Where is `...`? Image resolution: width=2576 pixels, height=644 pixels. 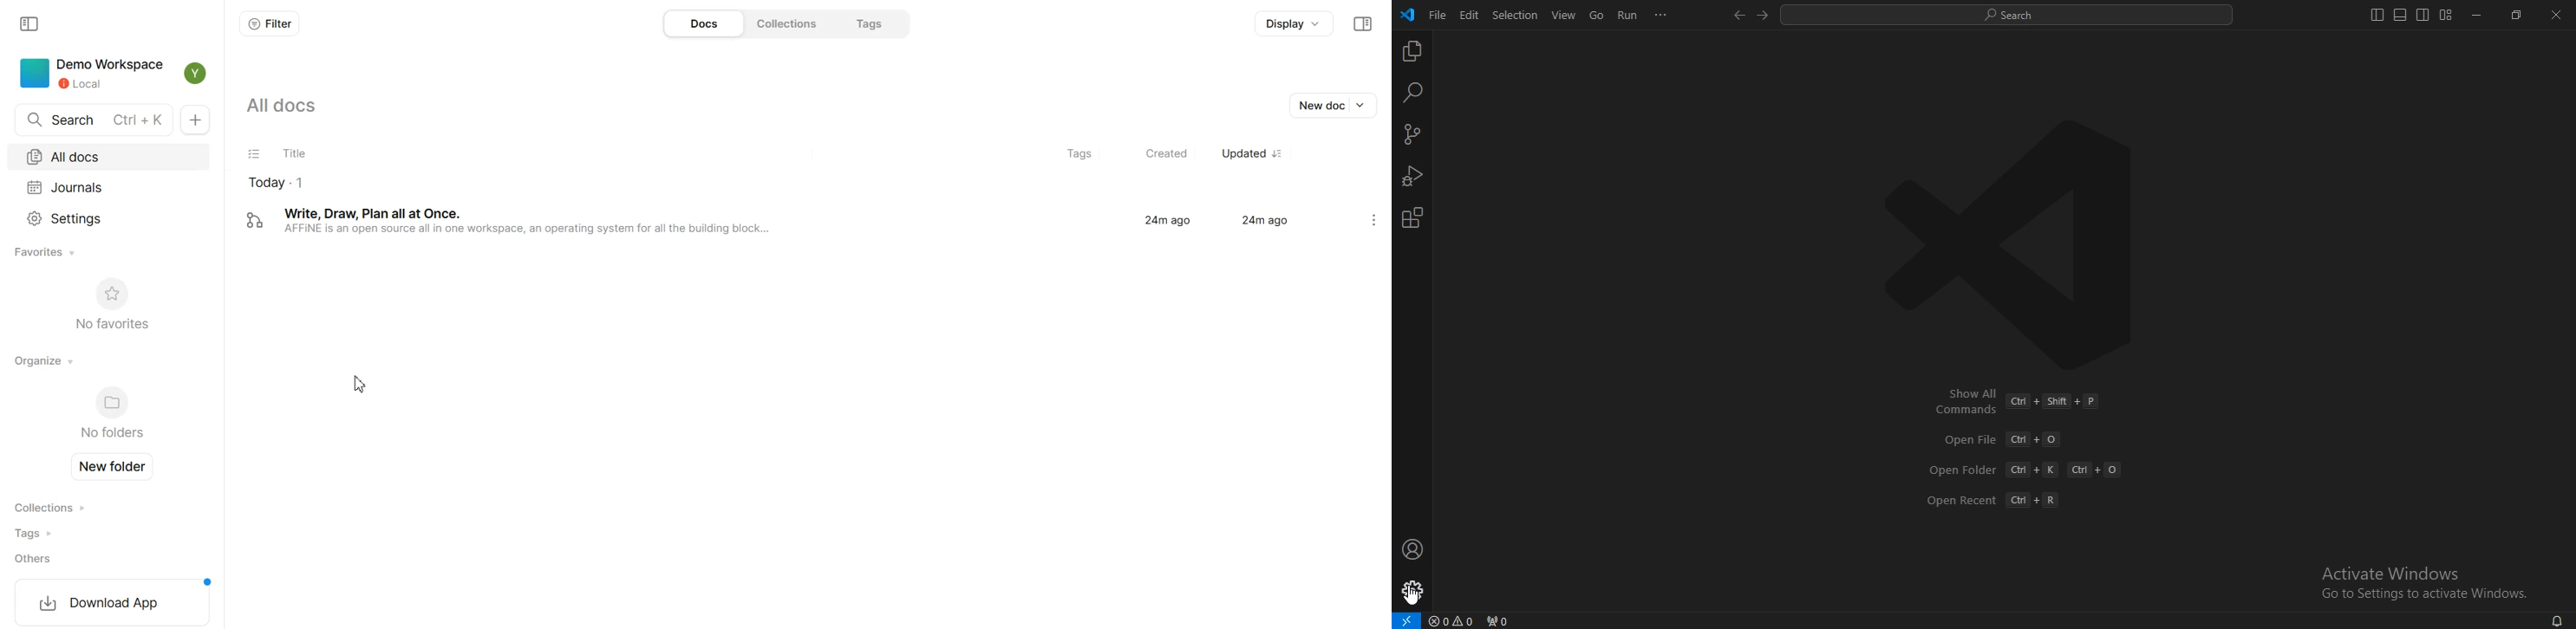
... is located at coordinates (1661, 15).